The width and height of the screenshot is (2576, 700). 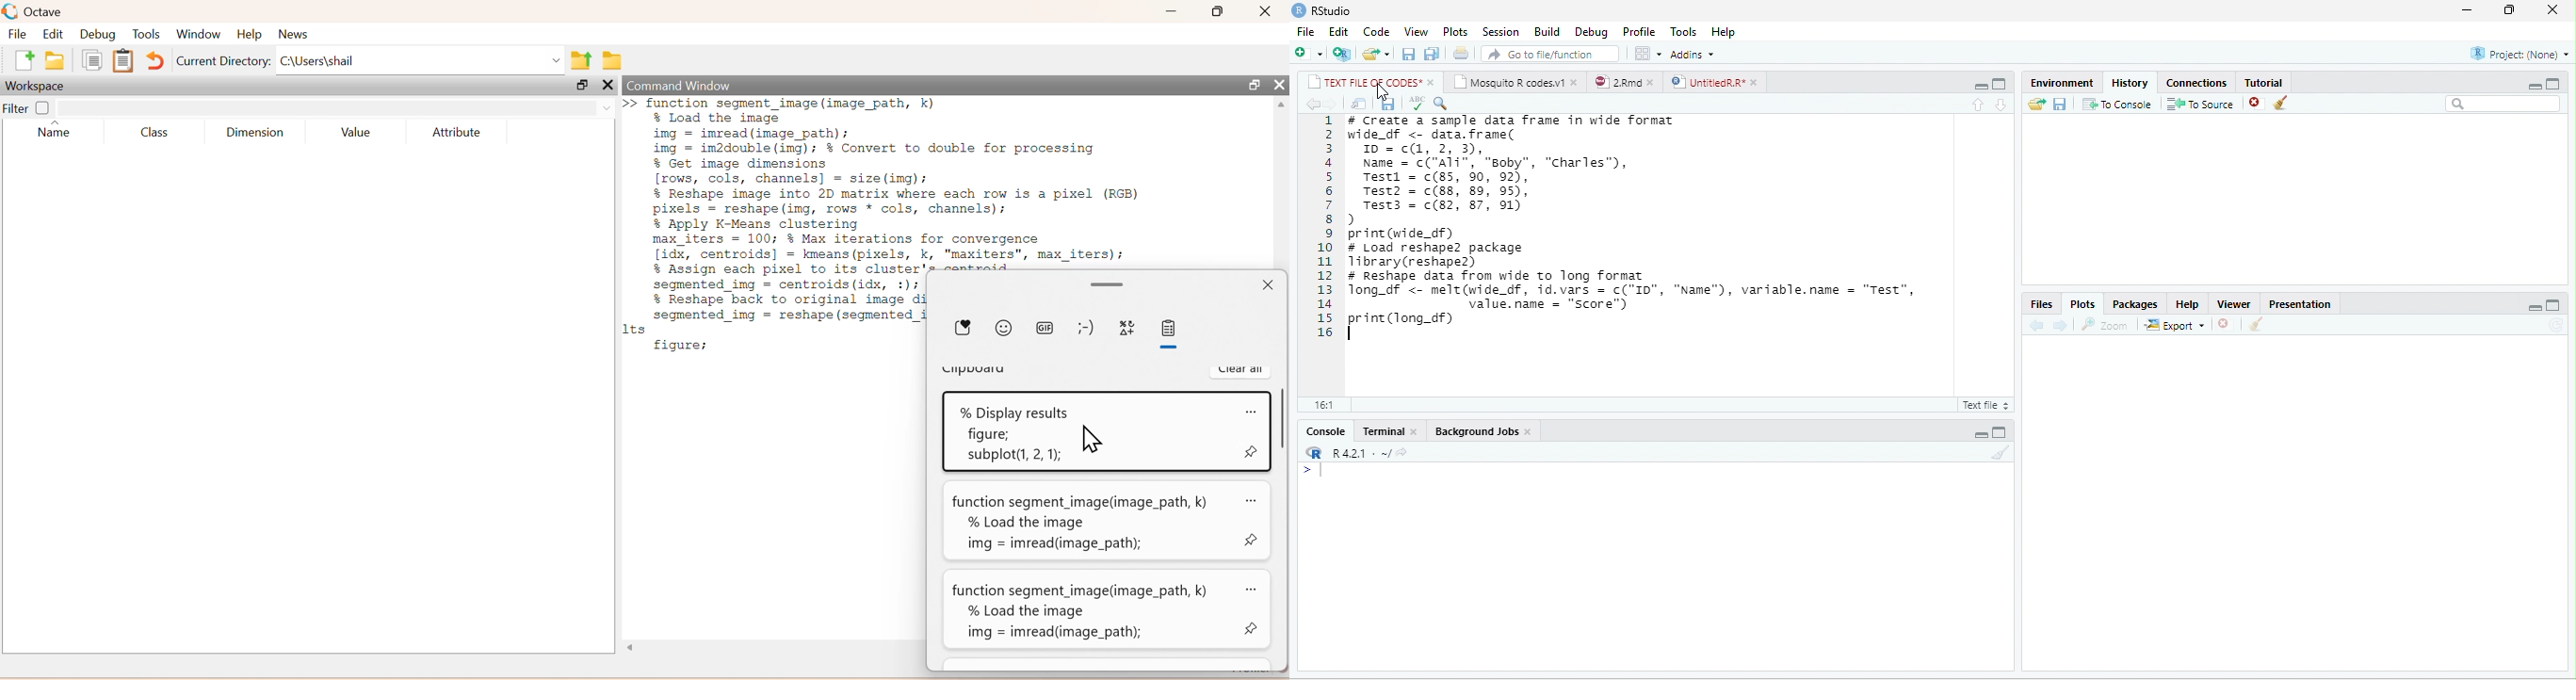 What do you see at coordinates (1364, 81) in the screenshot?
I see `TEXT FILE OF CODES` at bounding box center [1364, 81].